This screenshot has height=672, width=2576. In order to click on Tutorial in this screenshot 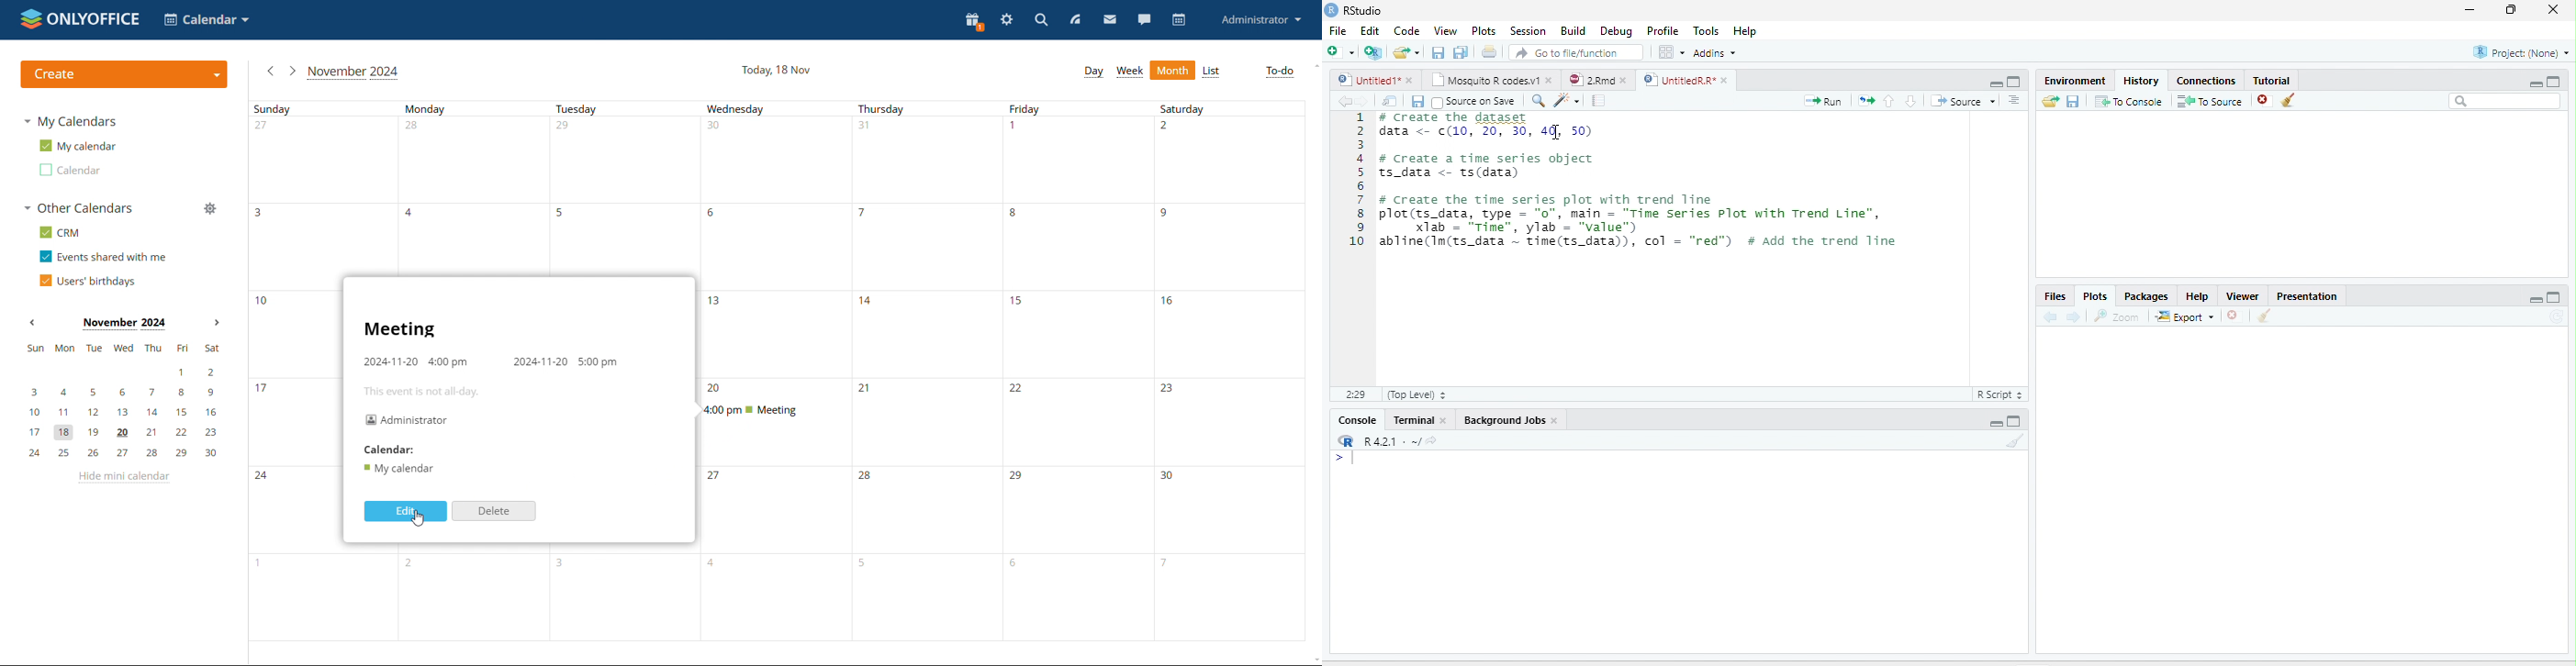, I will do `click(2273, 80)`.